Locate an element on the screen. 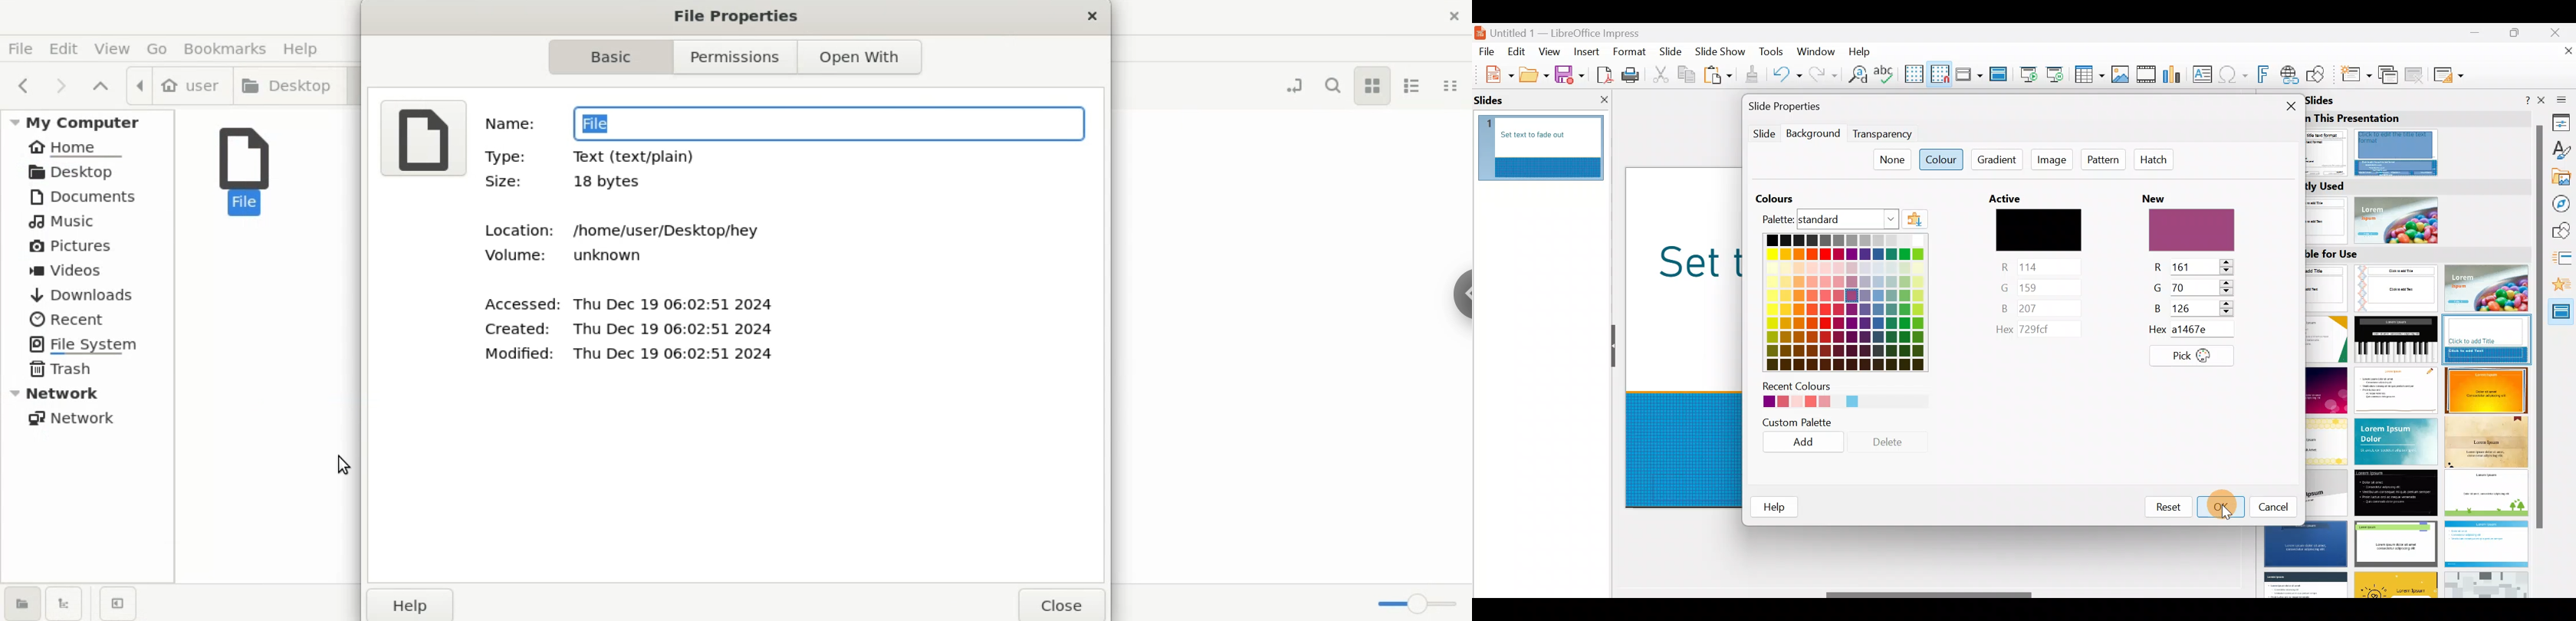 The height and width of the screenshot is (644, 2576). File is located at coordinates (1487, 51).